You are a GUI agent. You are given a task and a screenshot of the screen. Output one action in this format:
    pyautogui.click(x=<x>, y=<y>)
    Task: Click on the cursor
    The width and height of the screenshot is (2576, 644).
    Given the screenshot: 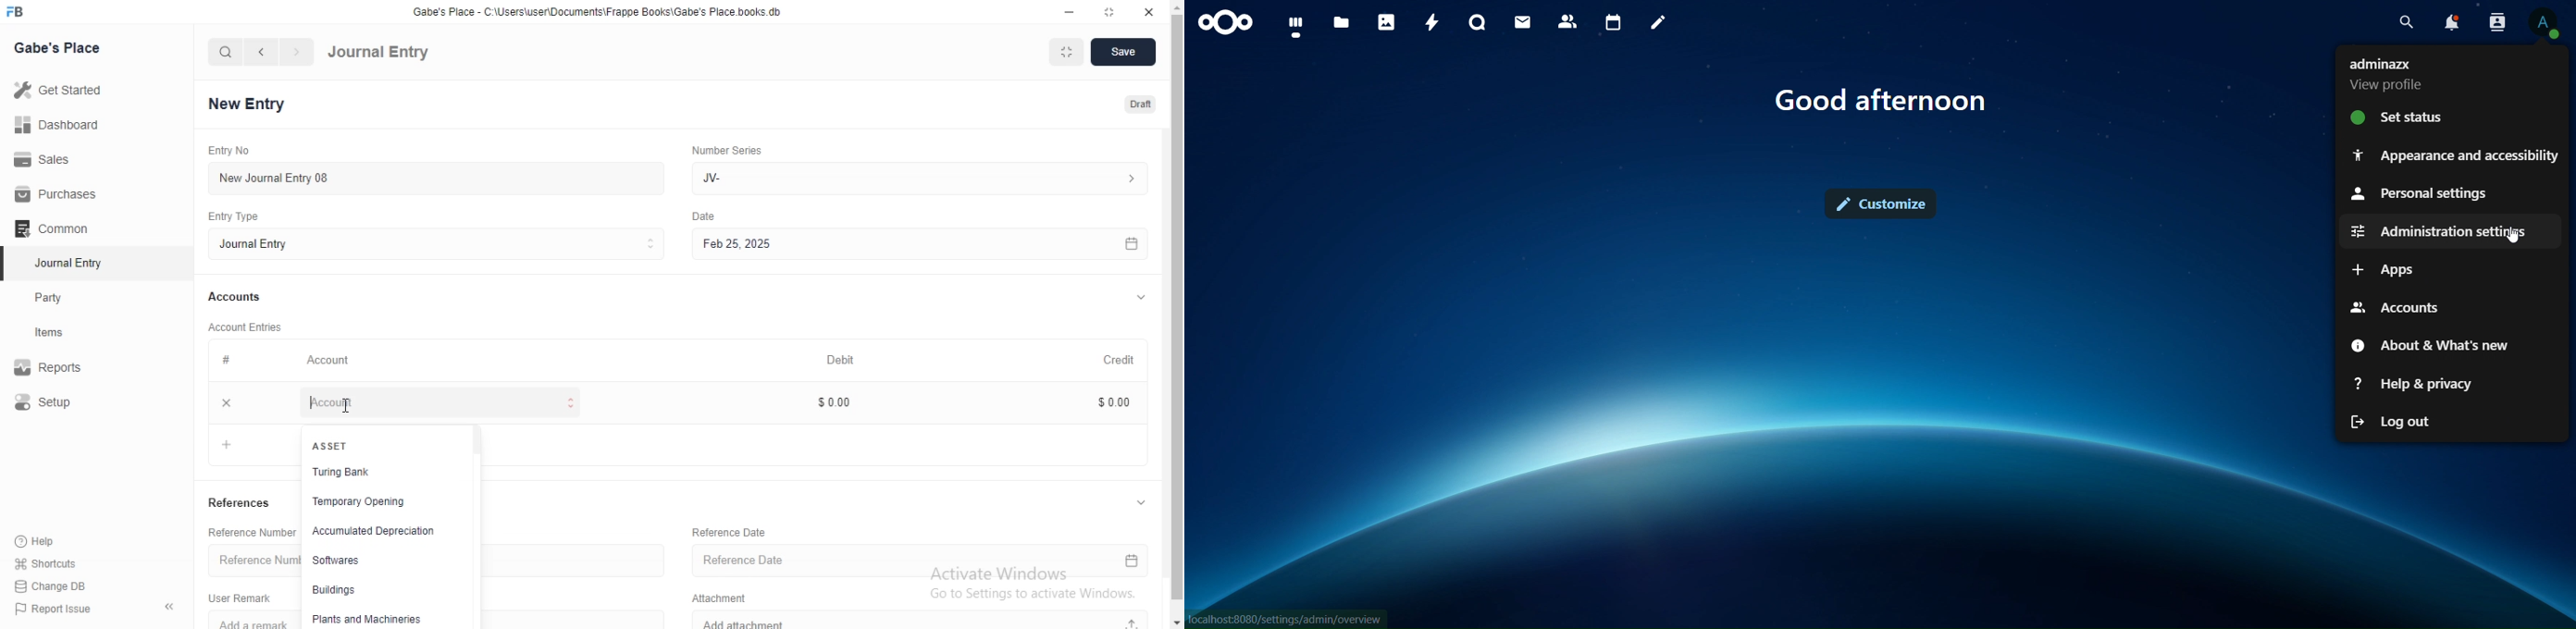 What is the action you would take?
    pyautogui.click(x=350, y=407)
    